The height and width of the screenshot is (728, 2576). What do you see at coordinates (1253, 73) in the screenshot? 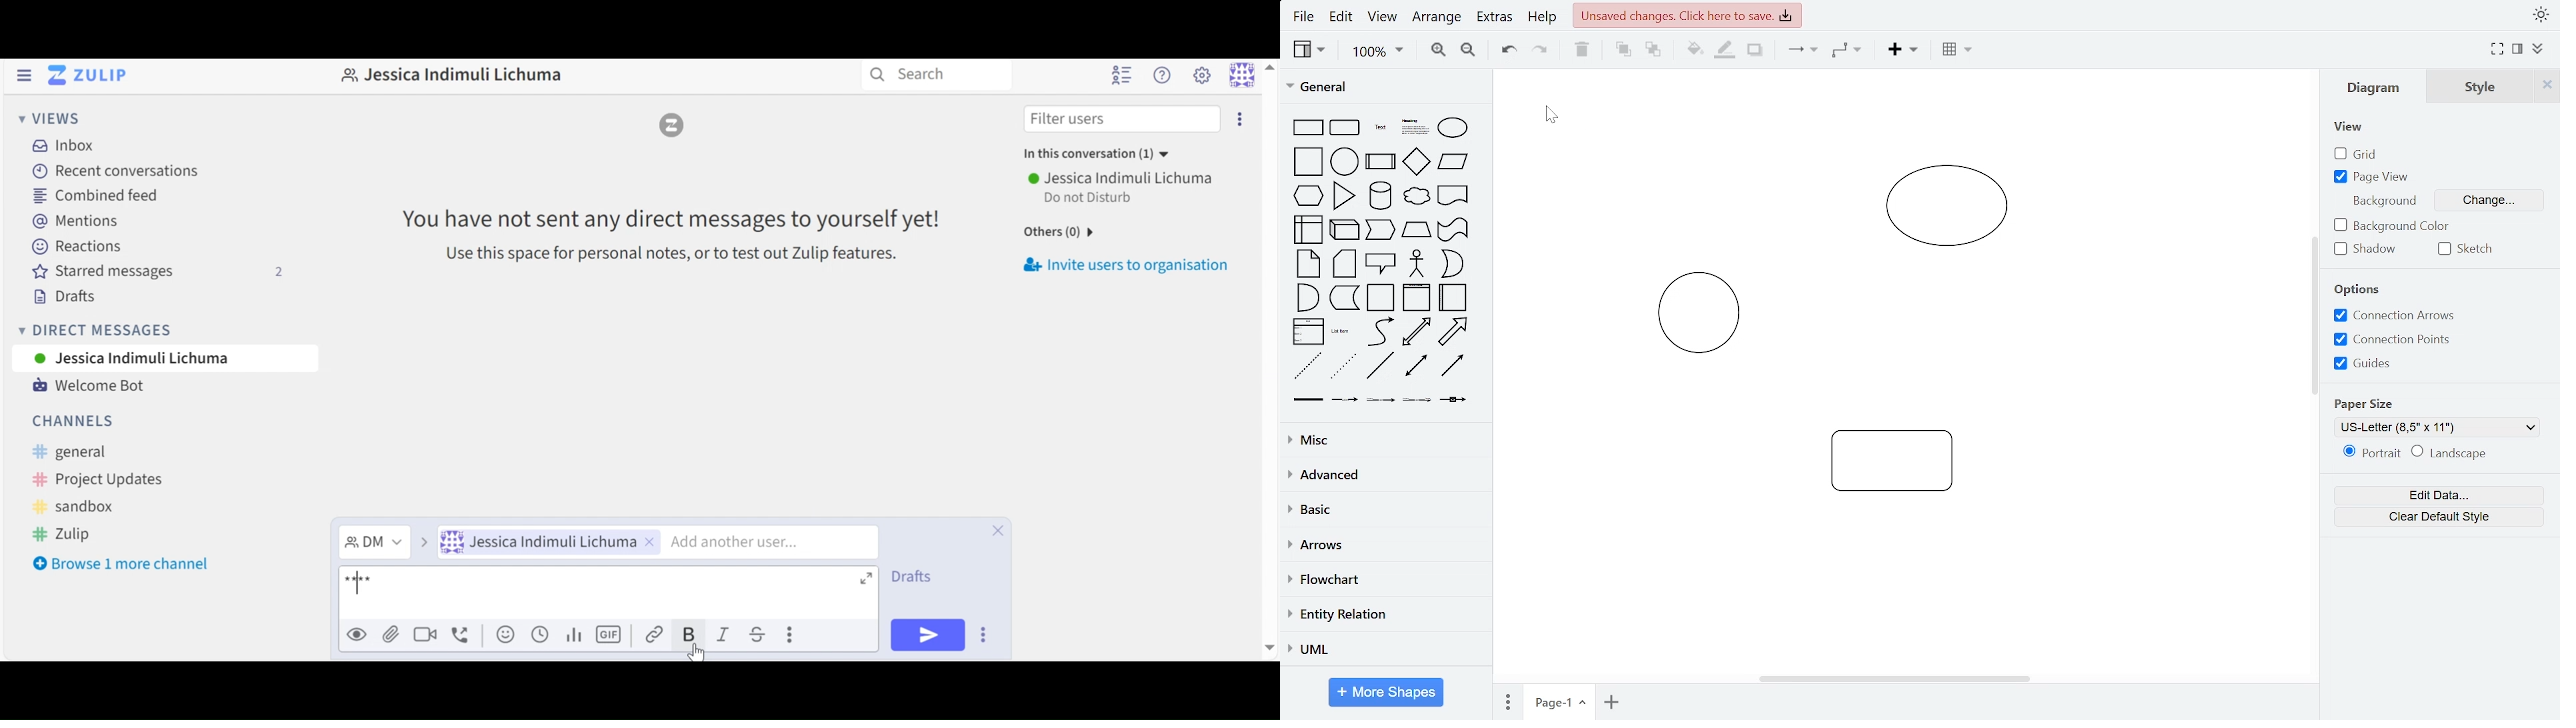
I see `Personal menu` at bounding box center [1253, 73].